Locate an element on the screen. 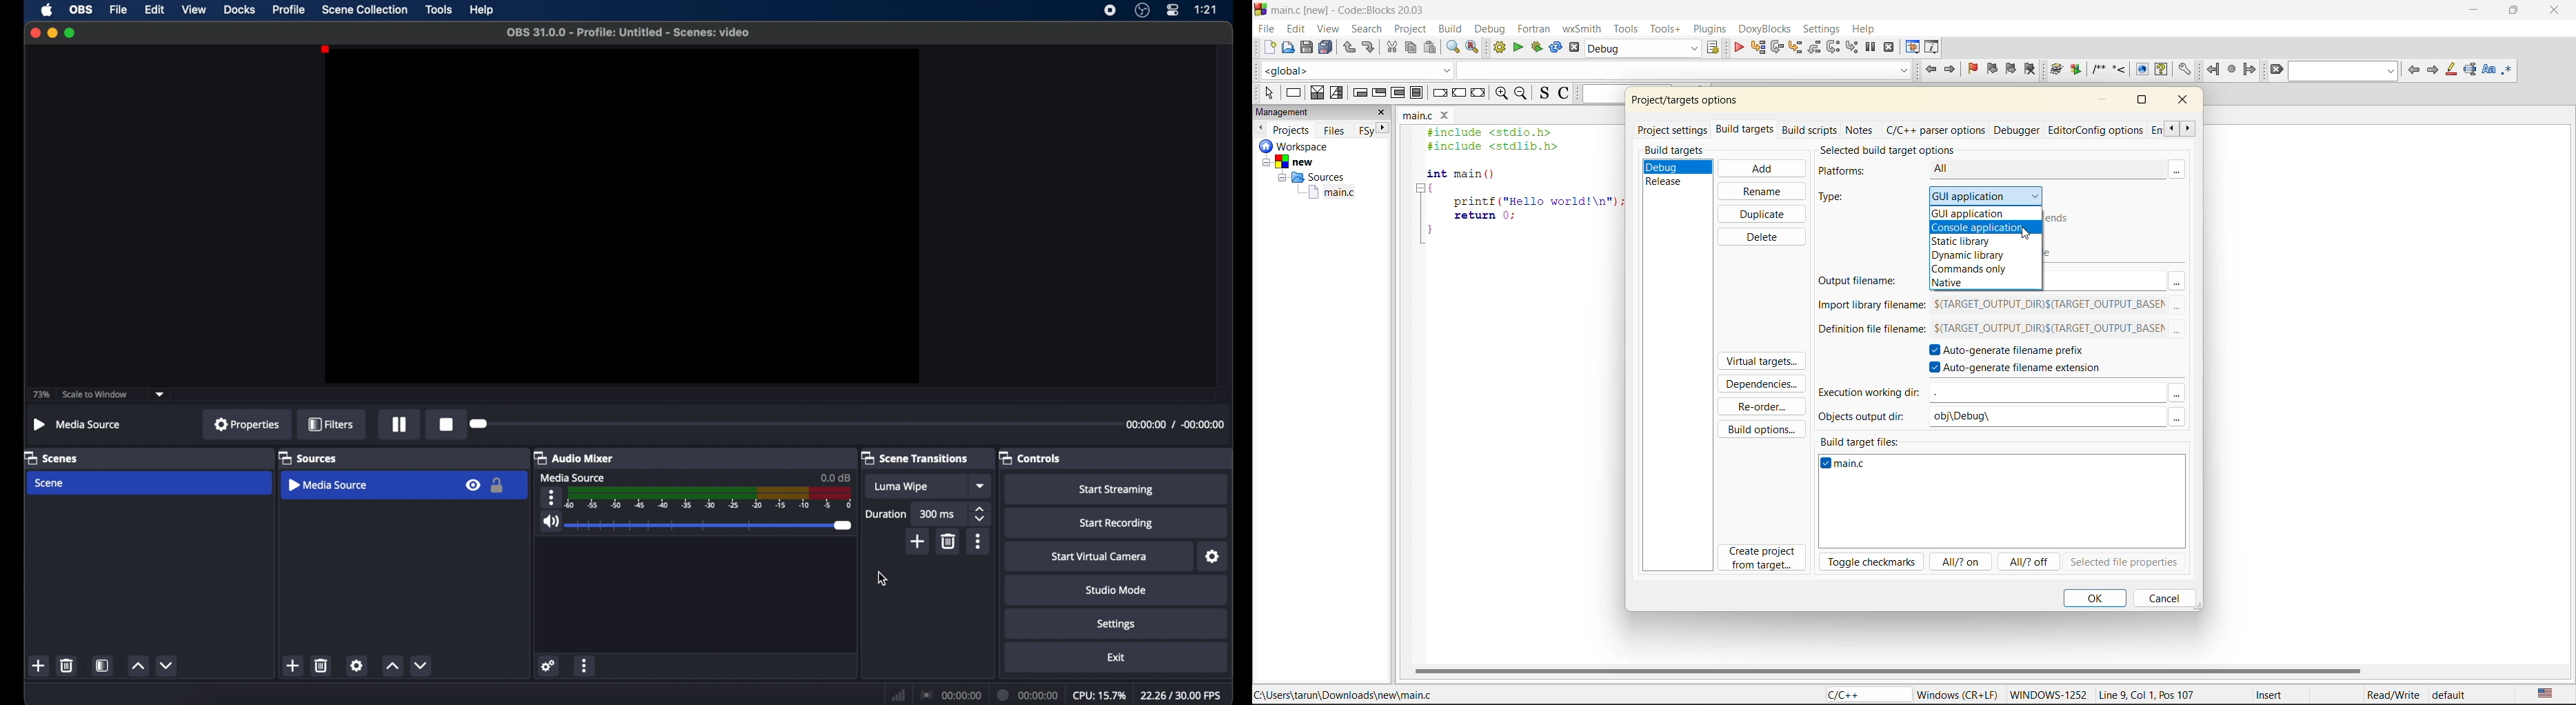  editor/config options is located at coordinates (2095, 131).